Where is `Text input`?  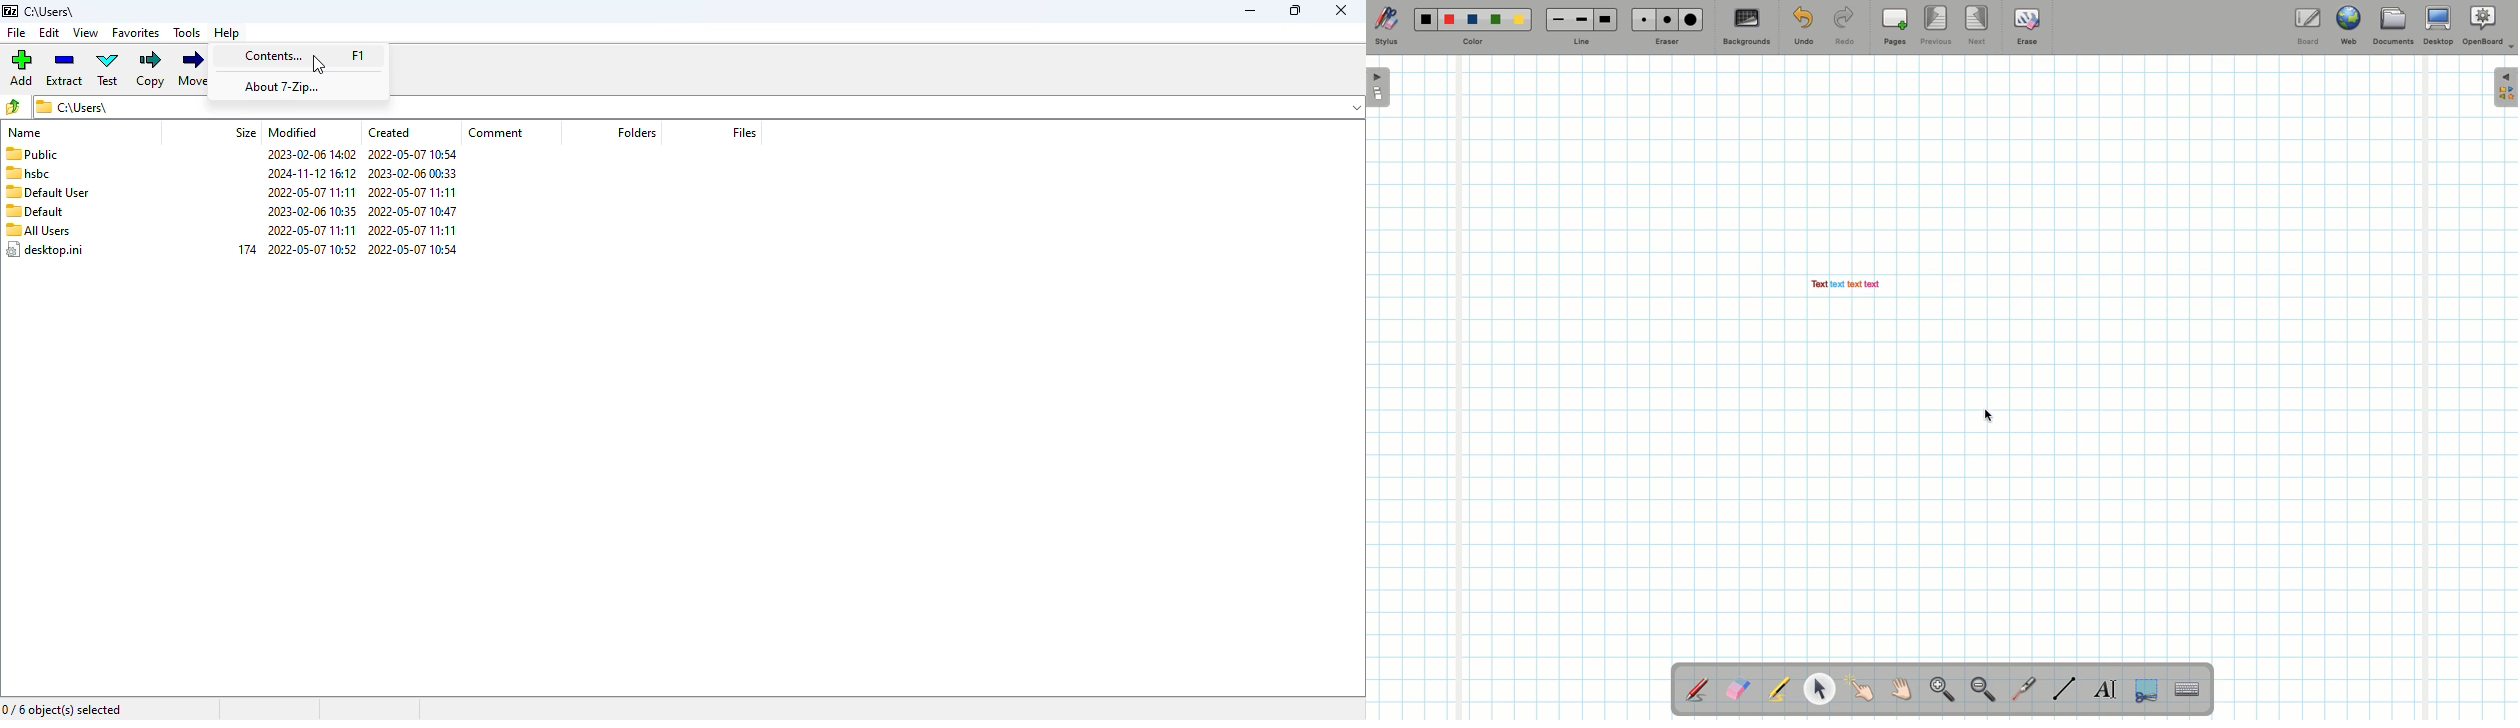 Text input is located at coordinates (2188, 685).